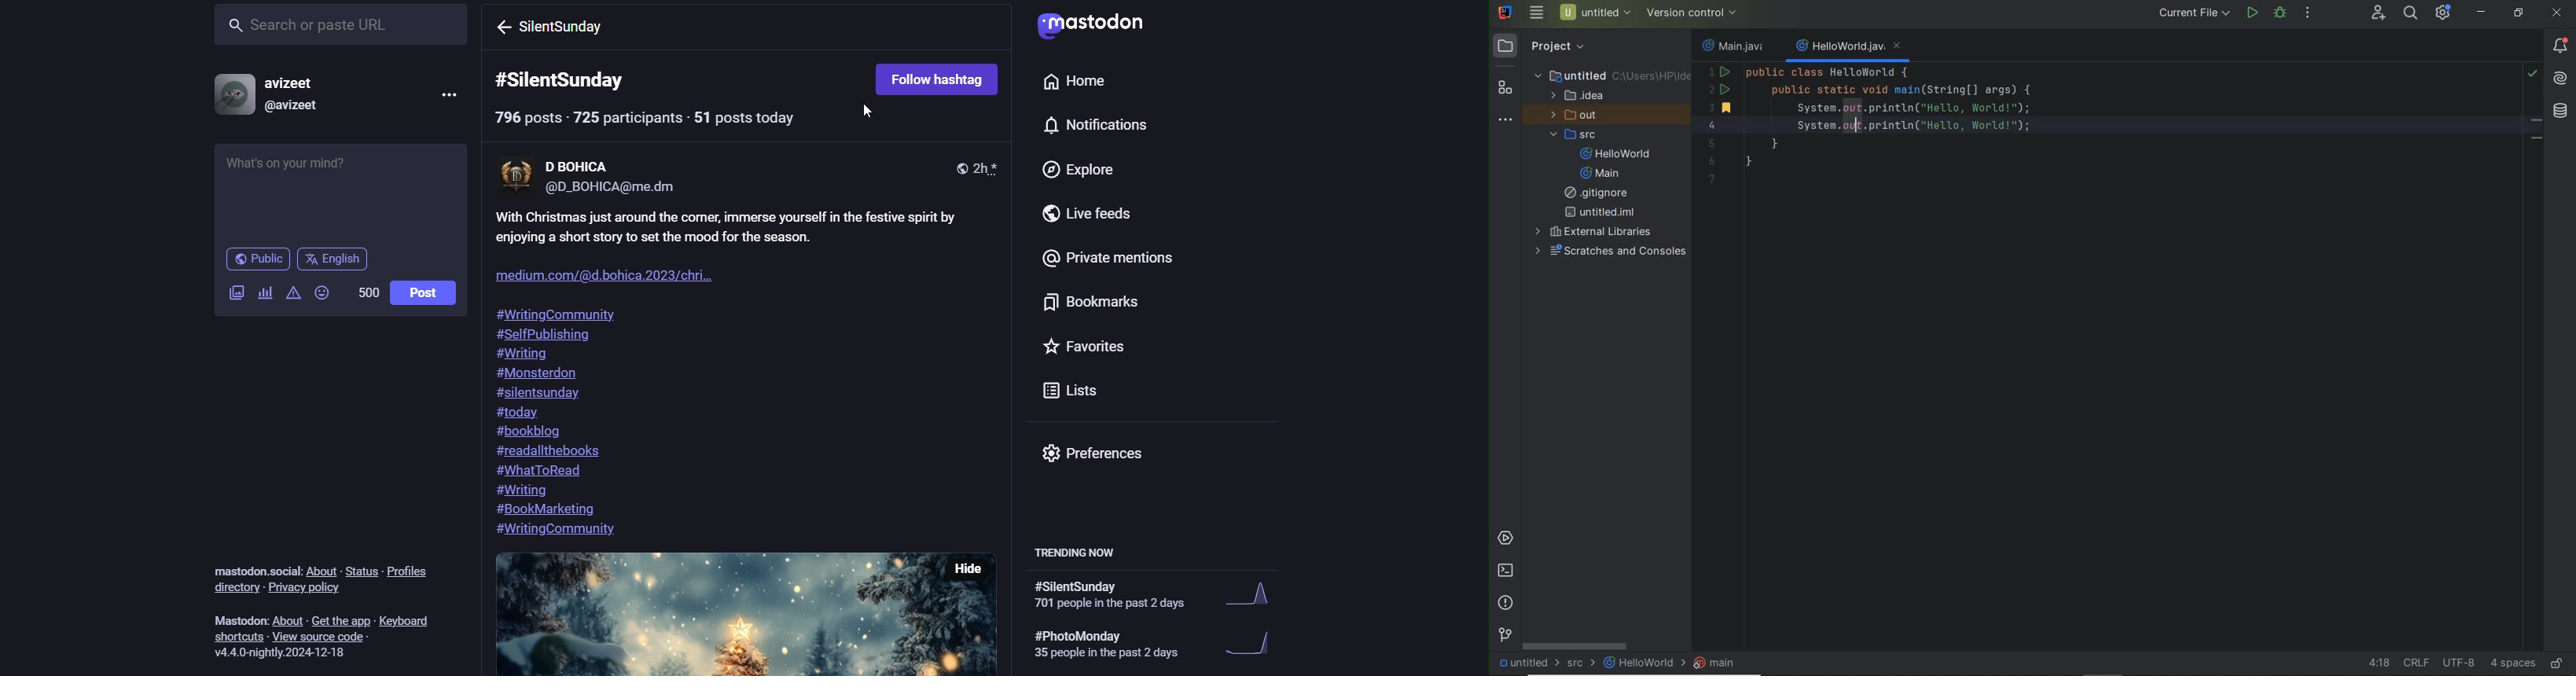 Image resolution: width=2576 pixels, height=700 pixels. I want to click on profile picture, so click(234, 94).